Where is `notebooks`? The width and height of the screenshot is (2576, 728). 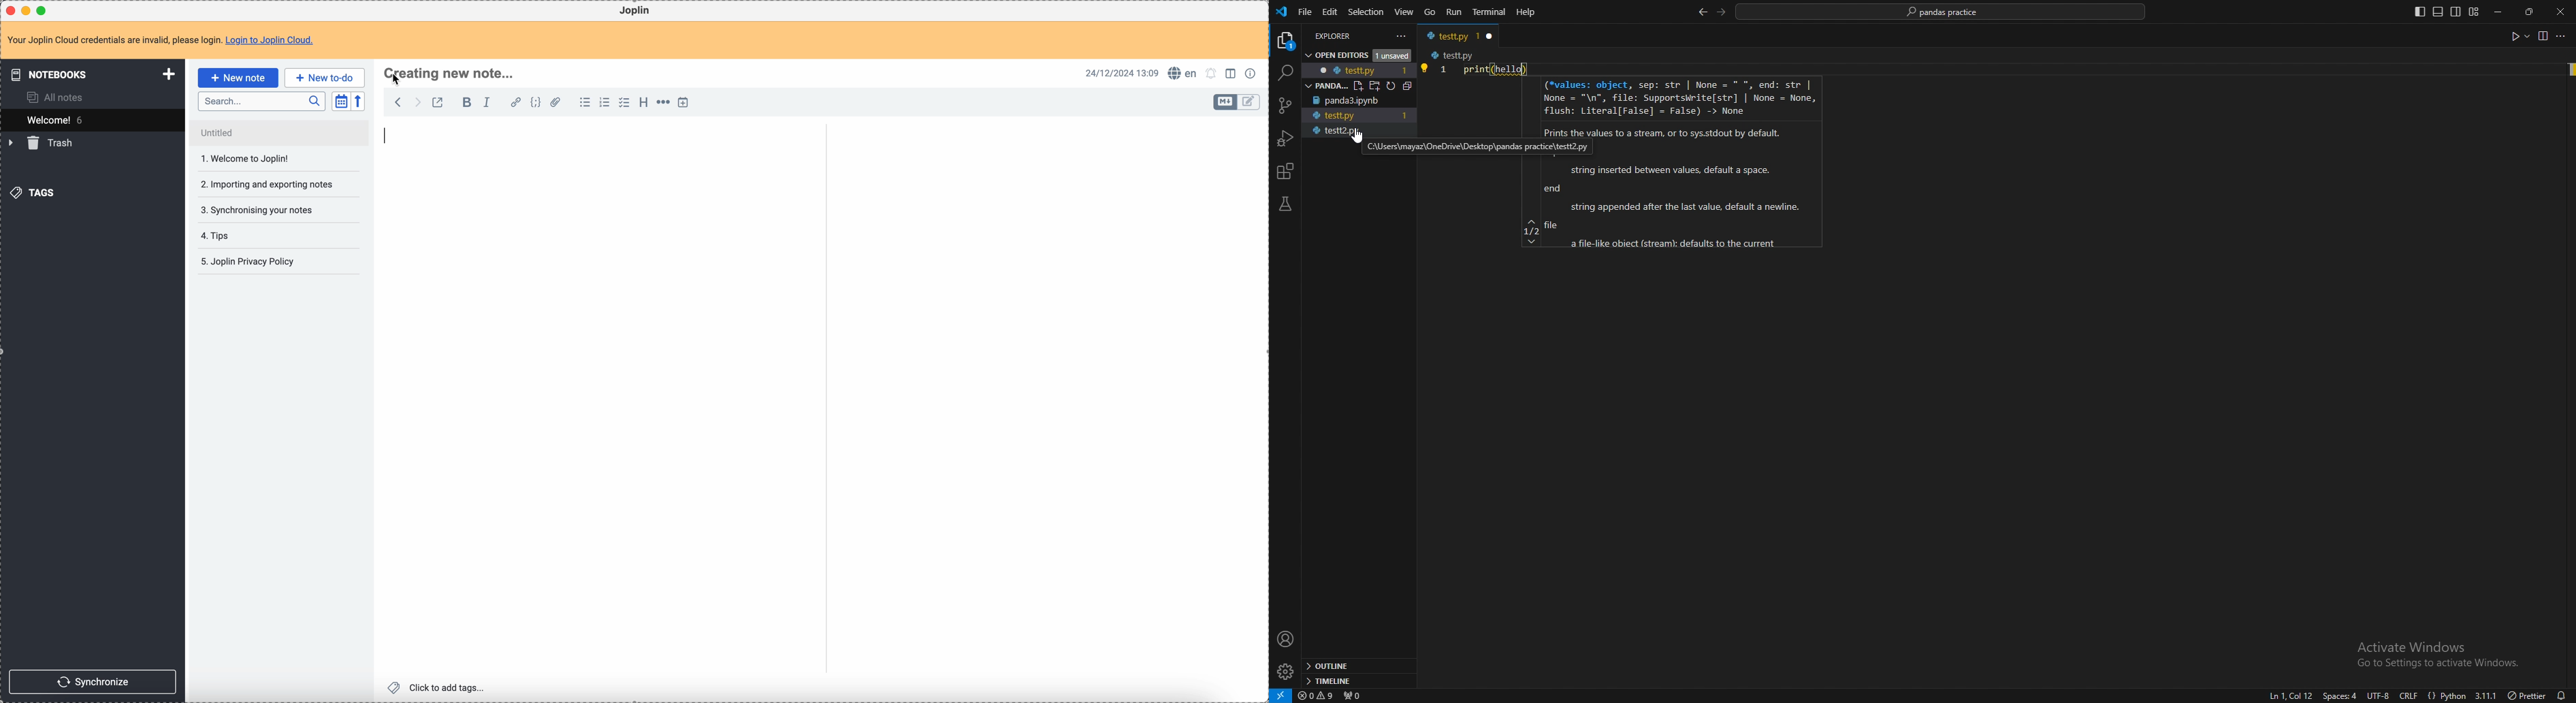 notebooks is located at coordinates (94, 74).